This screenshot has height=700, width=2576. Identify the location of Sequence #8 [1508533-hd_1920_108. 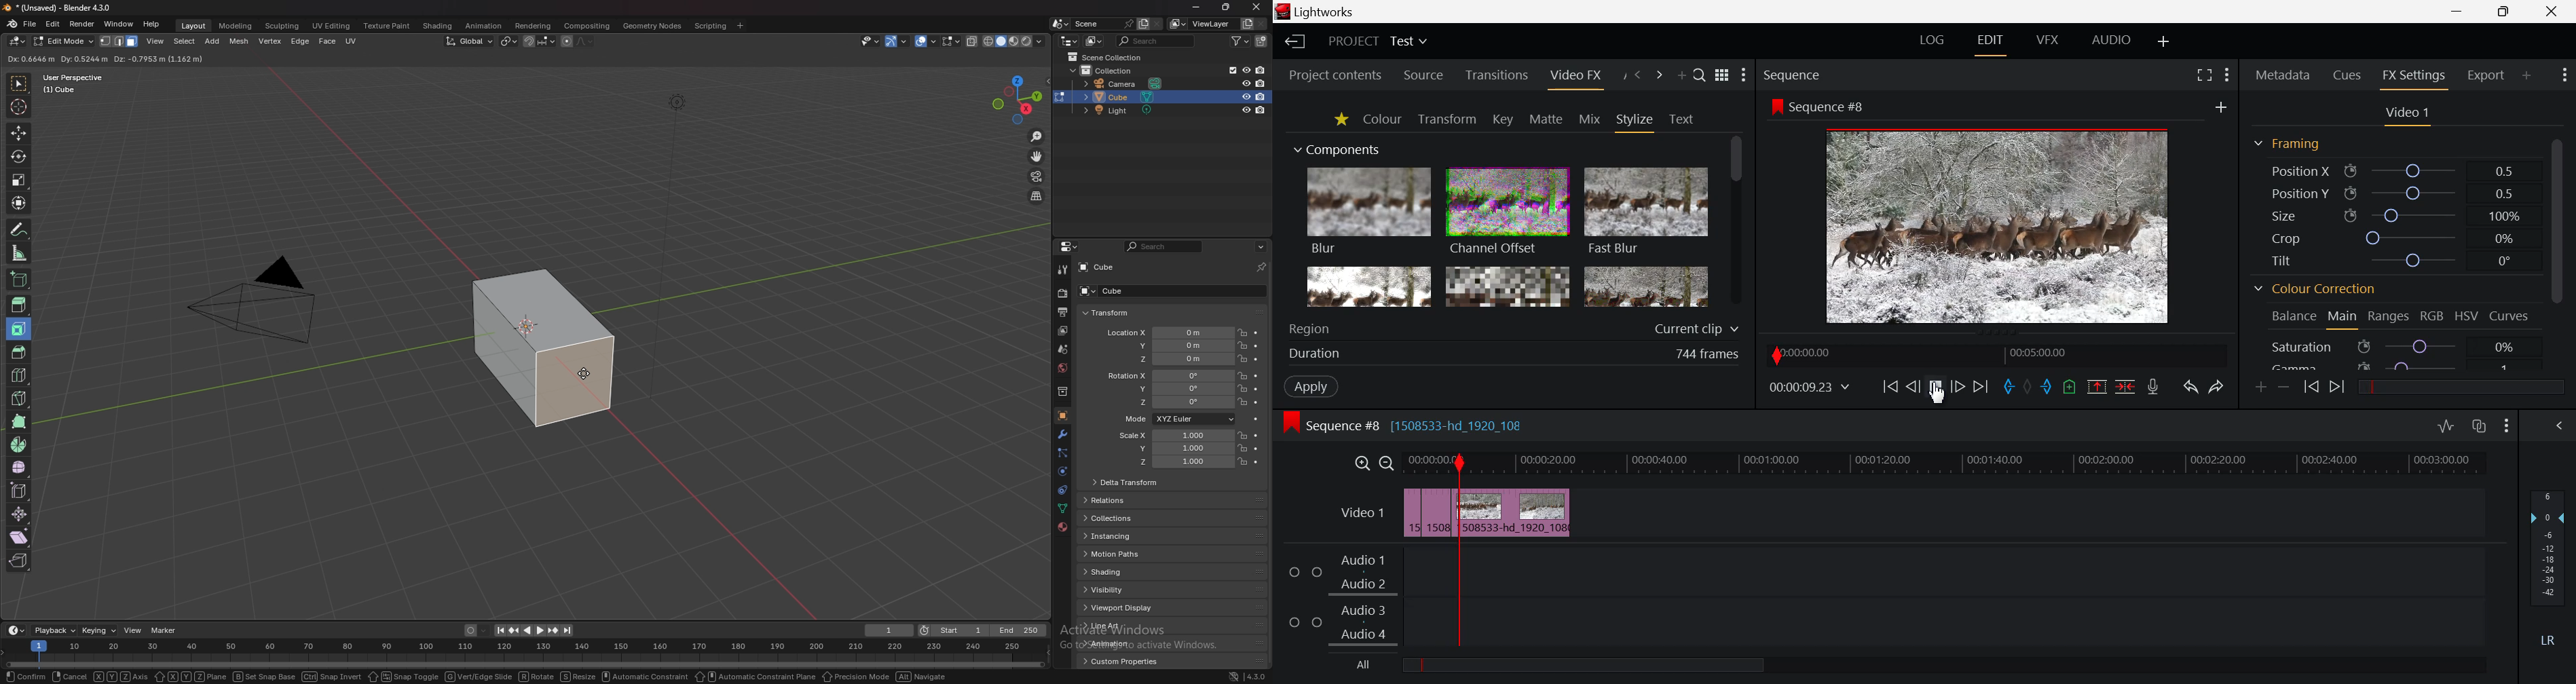
(1427, 424).